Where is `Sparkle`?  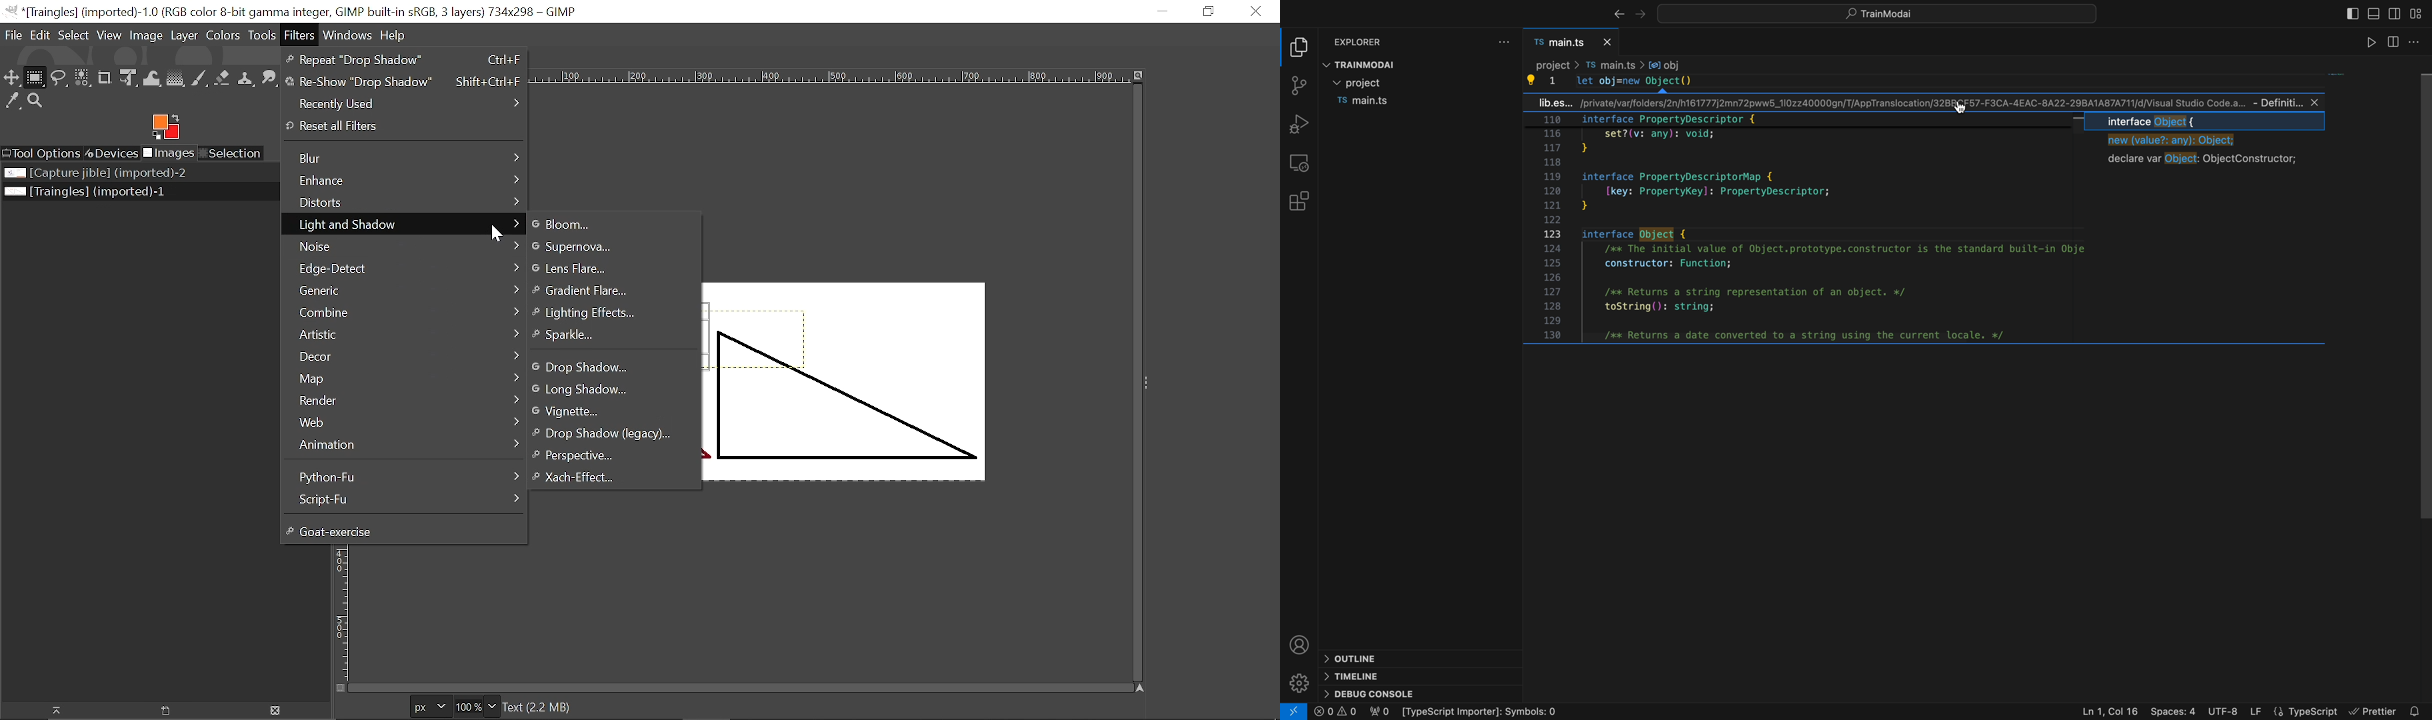
Sparkle is located at coordinates (606, 336).